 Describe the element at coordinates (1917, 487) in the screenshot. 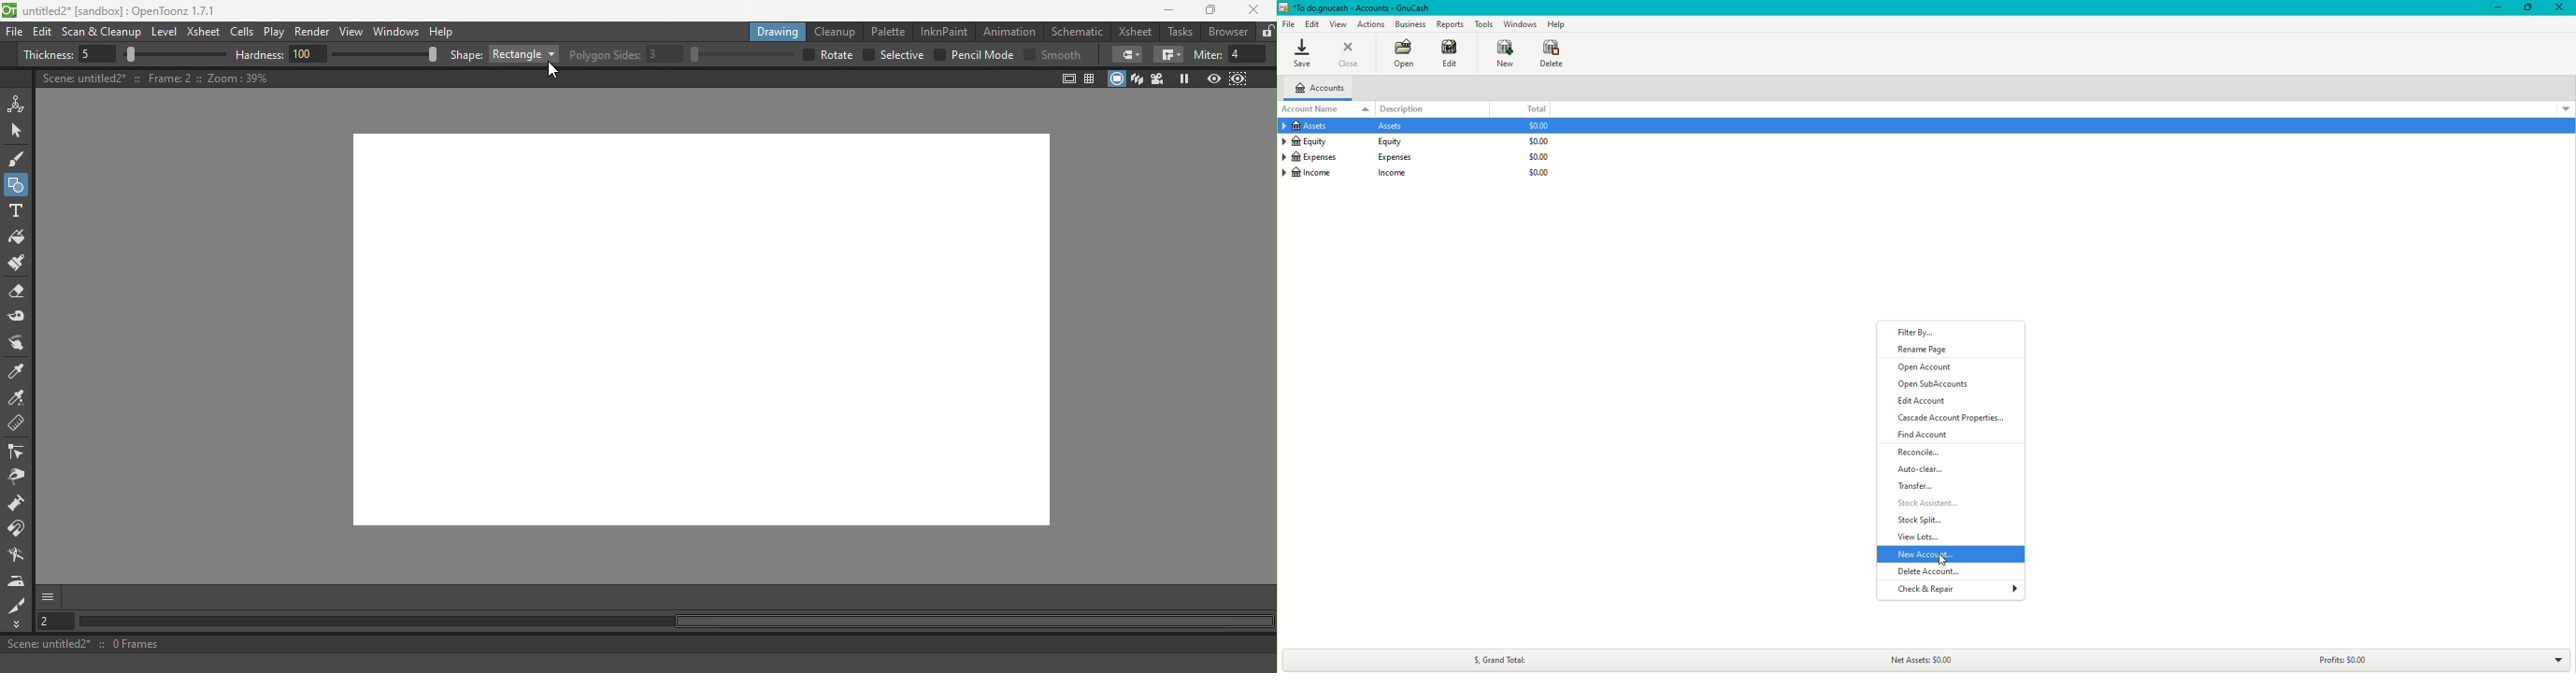

I see `Transfer` at that location.